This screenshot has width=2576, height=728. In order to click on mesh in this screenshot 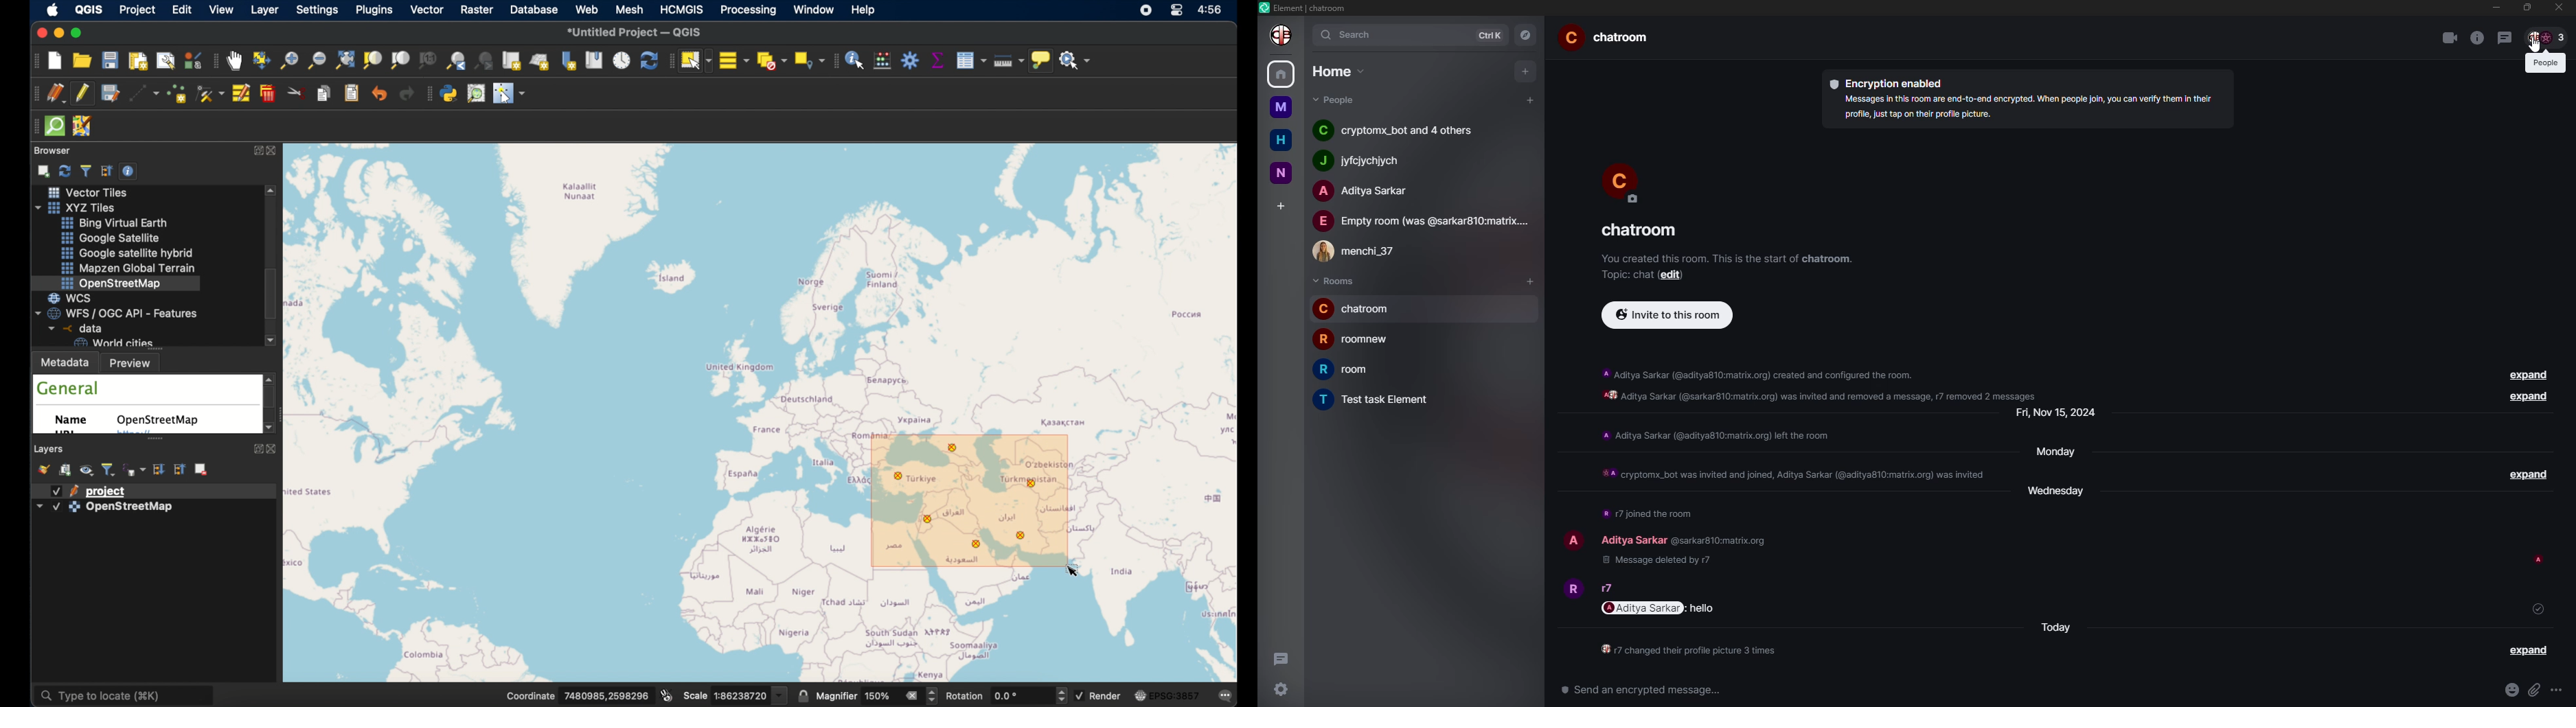, I will do `click(628, 9)`.